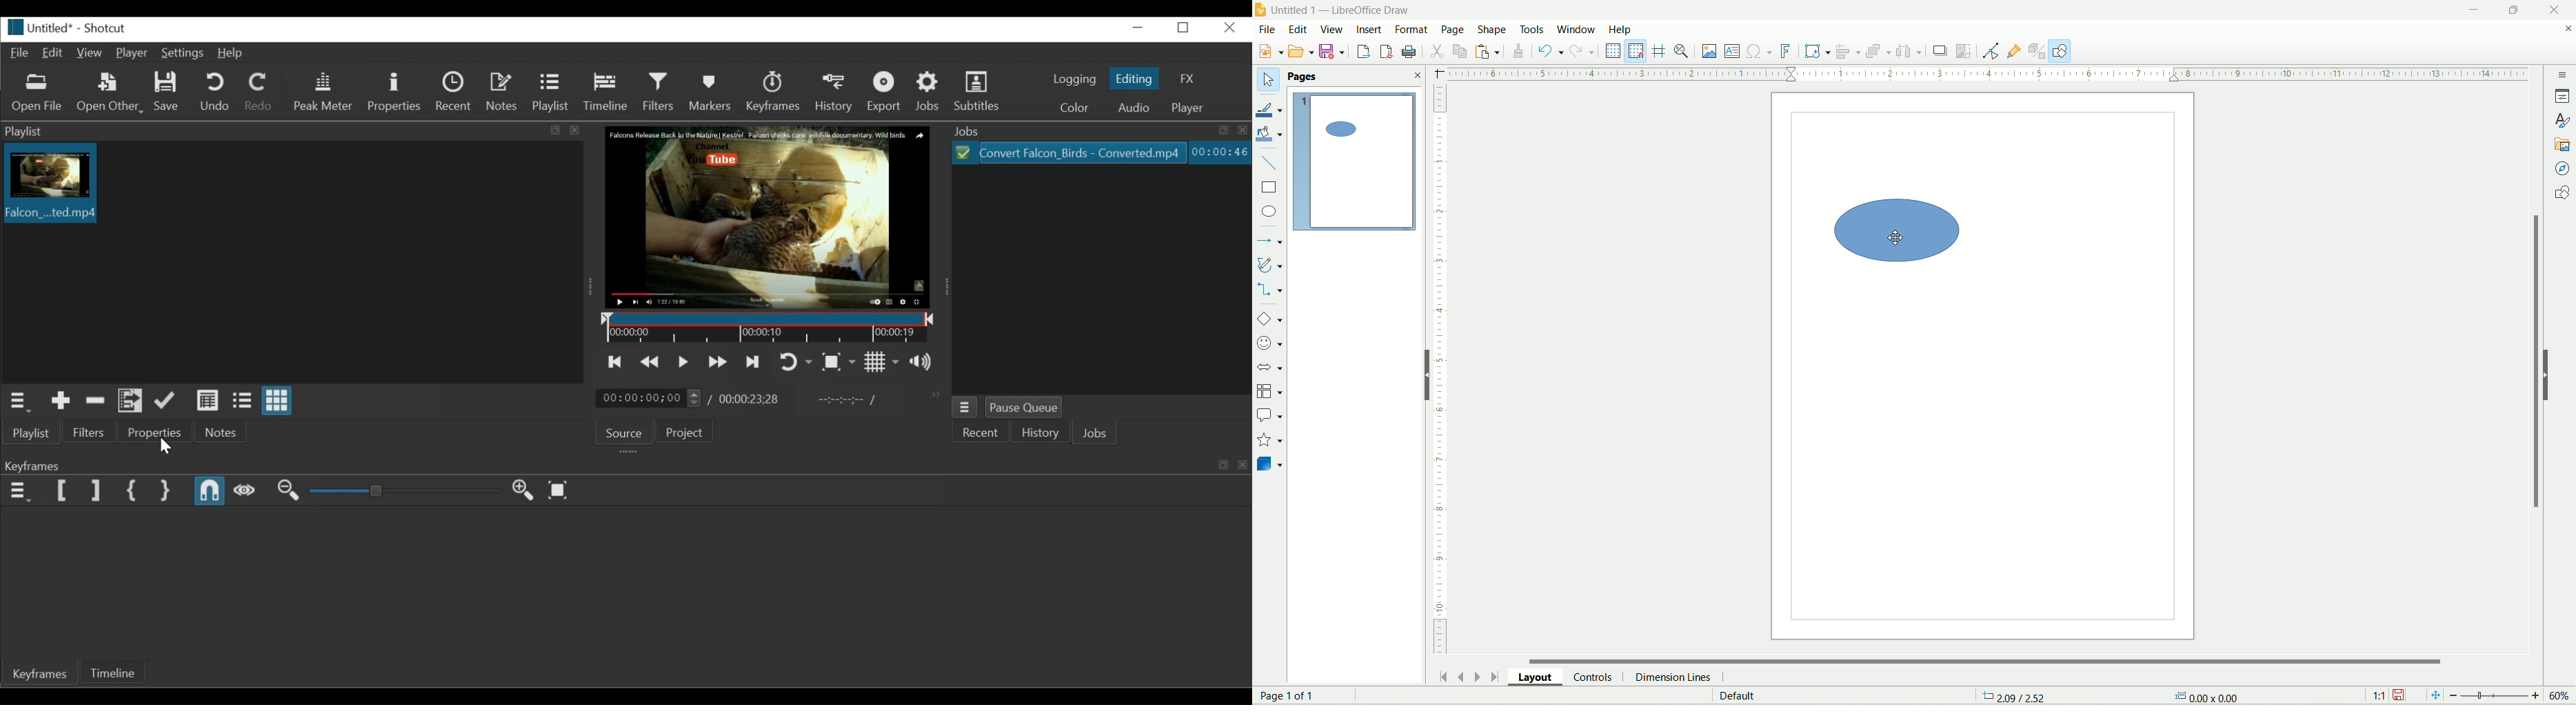 Image resolution: width=2576 pixels, height=728 pixels. What do you see at coordinates (1993, 52) in the screenshot?
I see `point edit mode` at bounding box center [1993, 52].